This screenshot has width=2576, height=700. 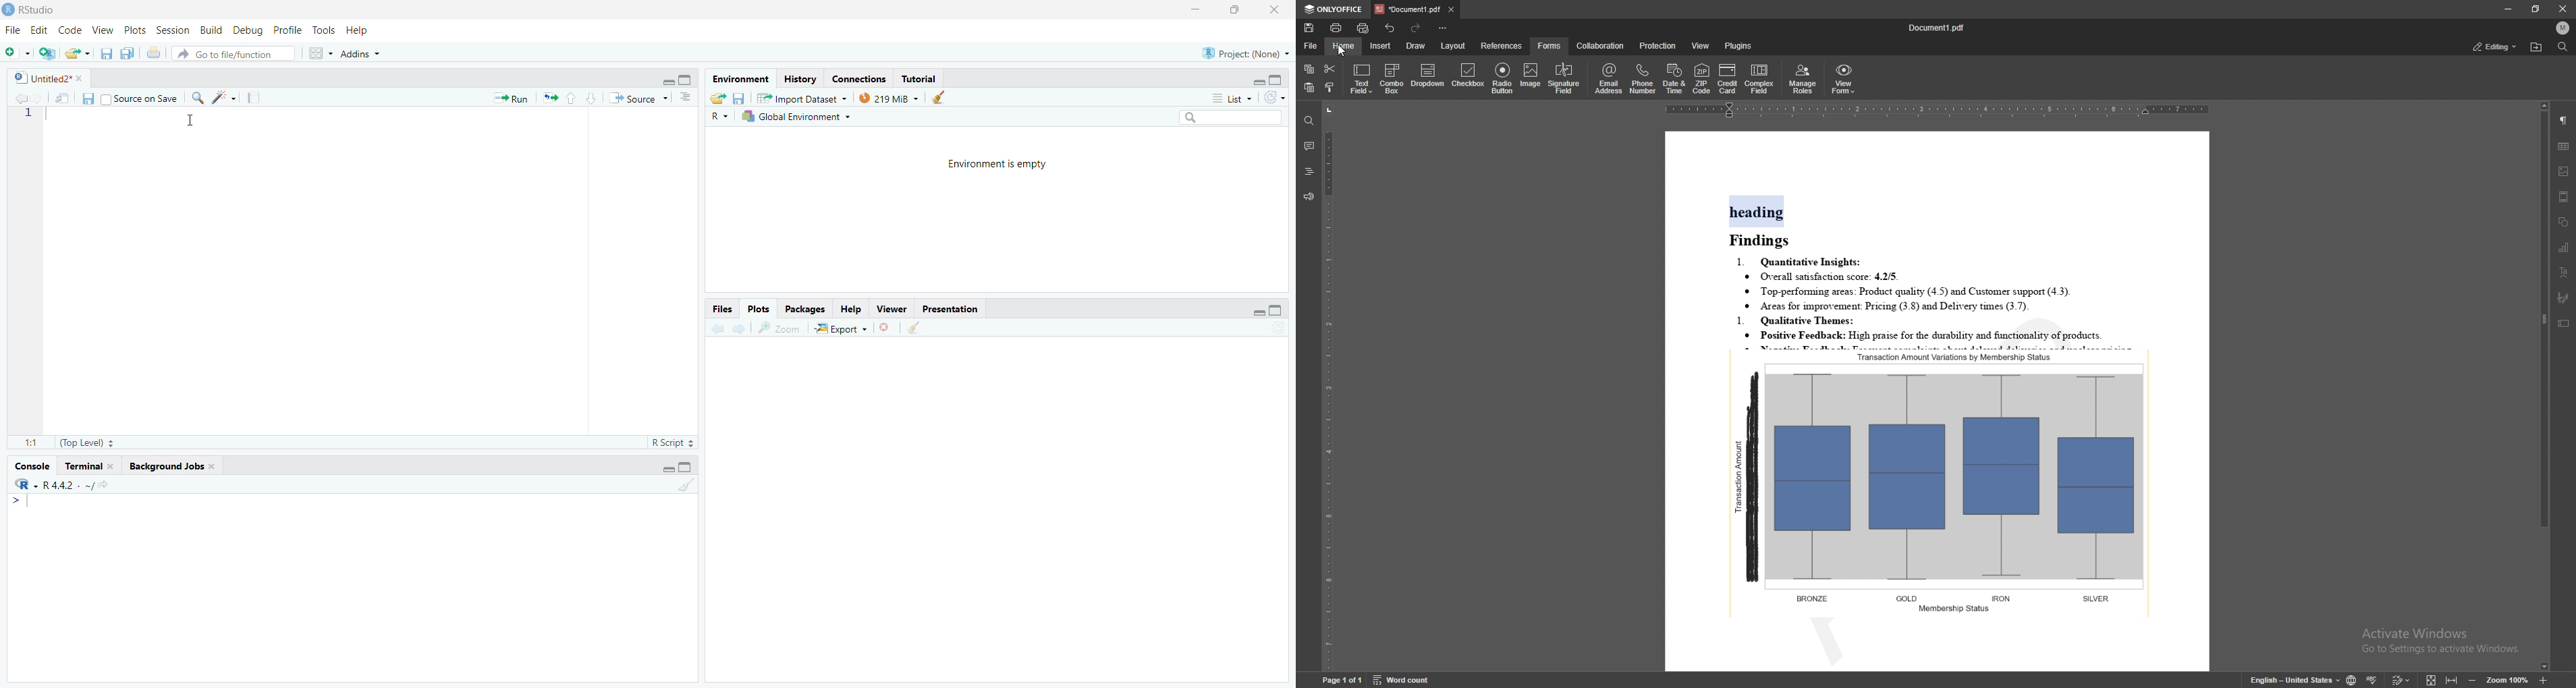 I want to click on Go to previous section, so click(x=570, y=98).